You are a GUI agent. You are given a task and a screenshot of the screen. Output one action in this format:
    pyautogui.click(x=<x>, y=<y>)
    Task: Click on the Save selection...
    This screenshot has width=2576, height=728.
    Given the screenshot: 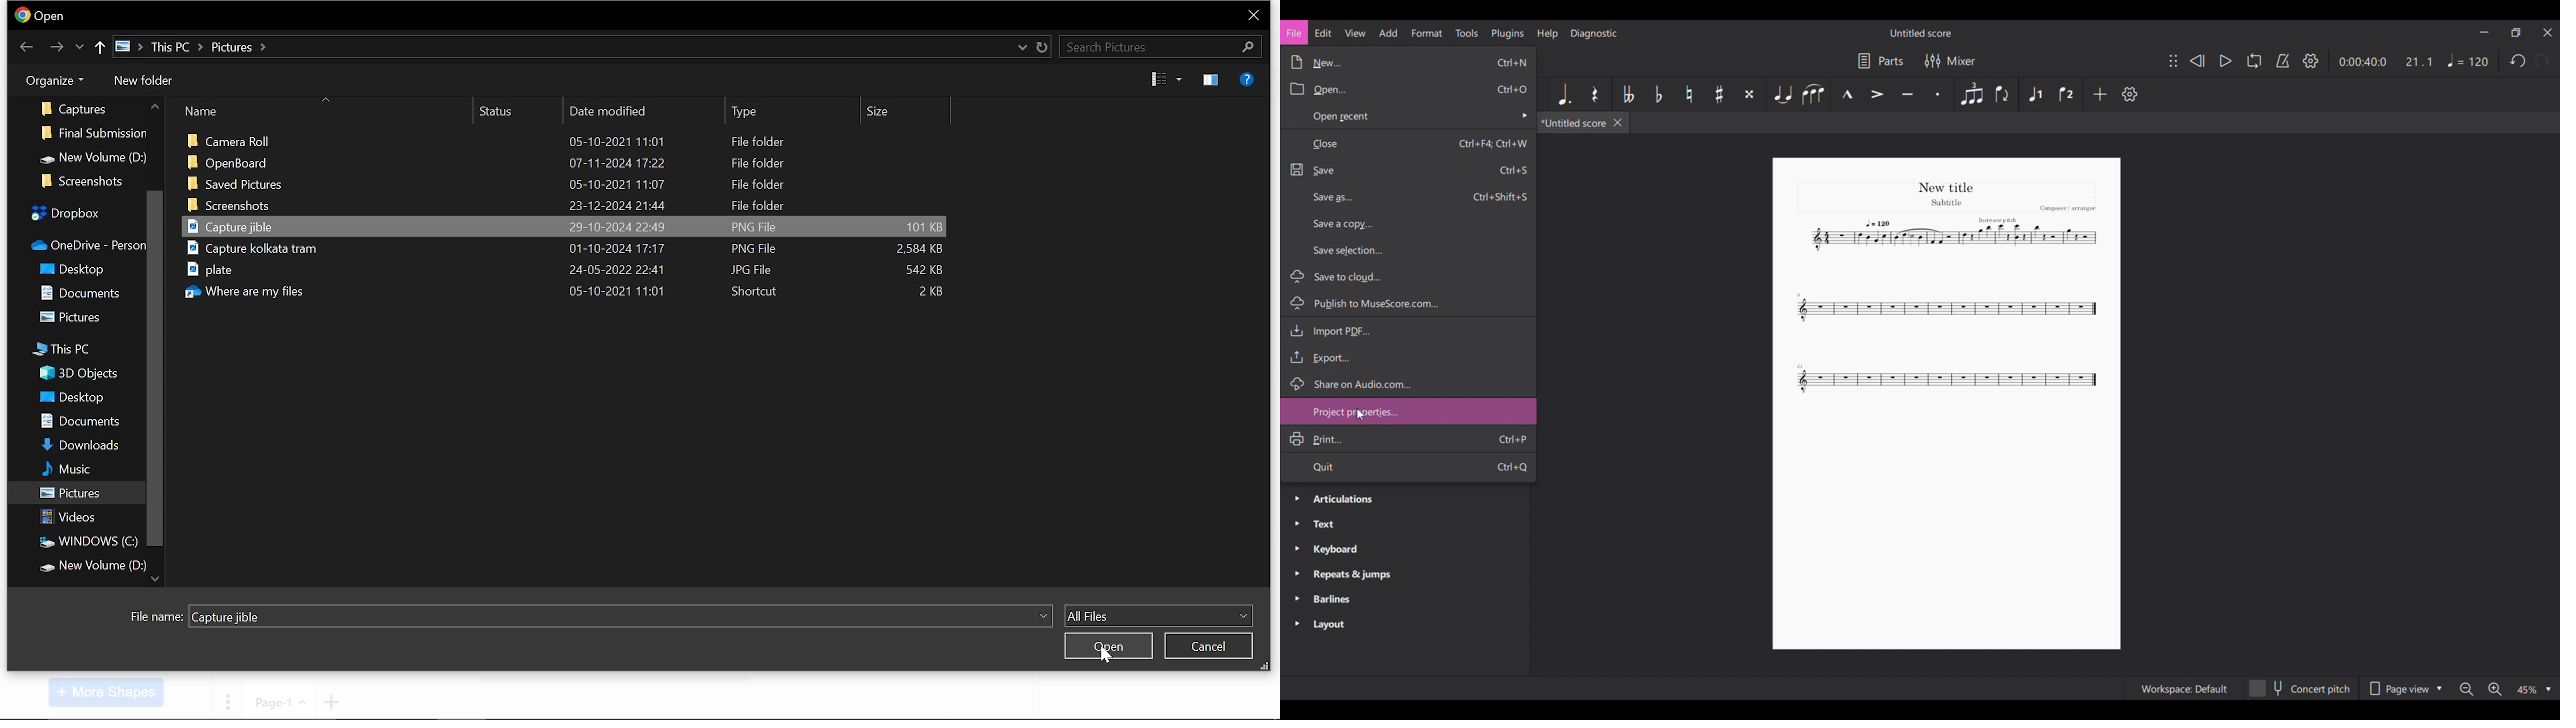 What is the action you would take?
    pyautogui.click(x=1409, y=251)
    